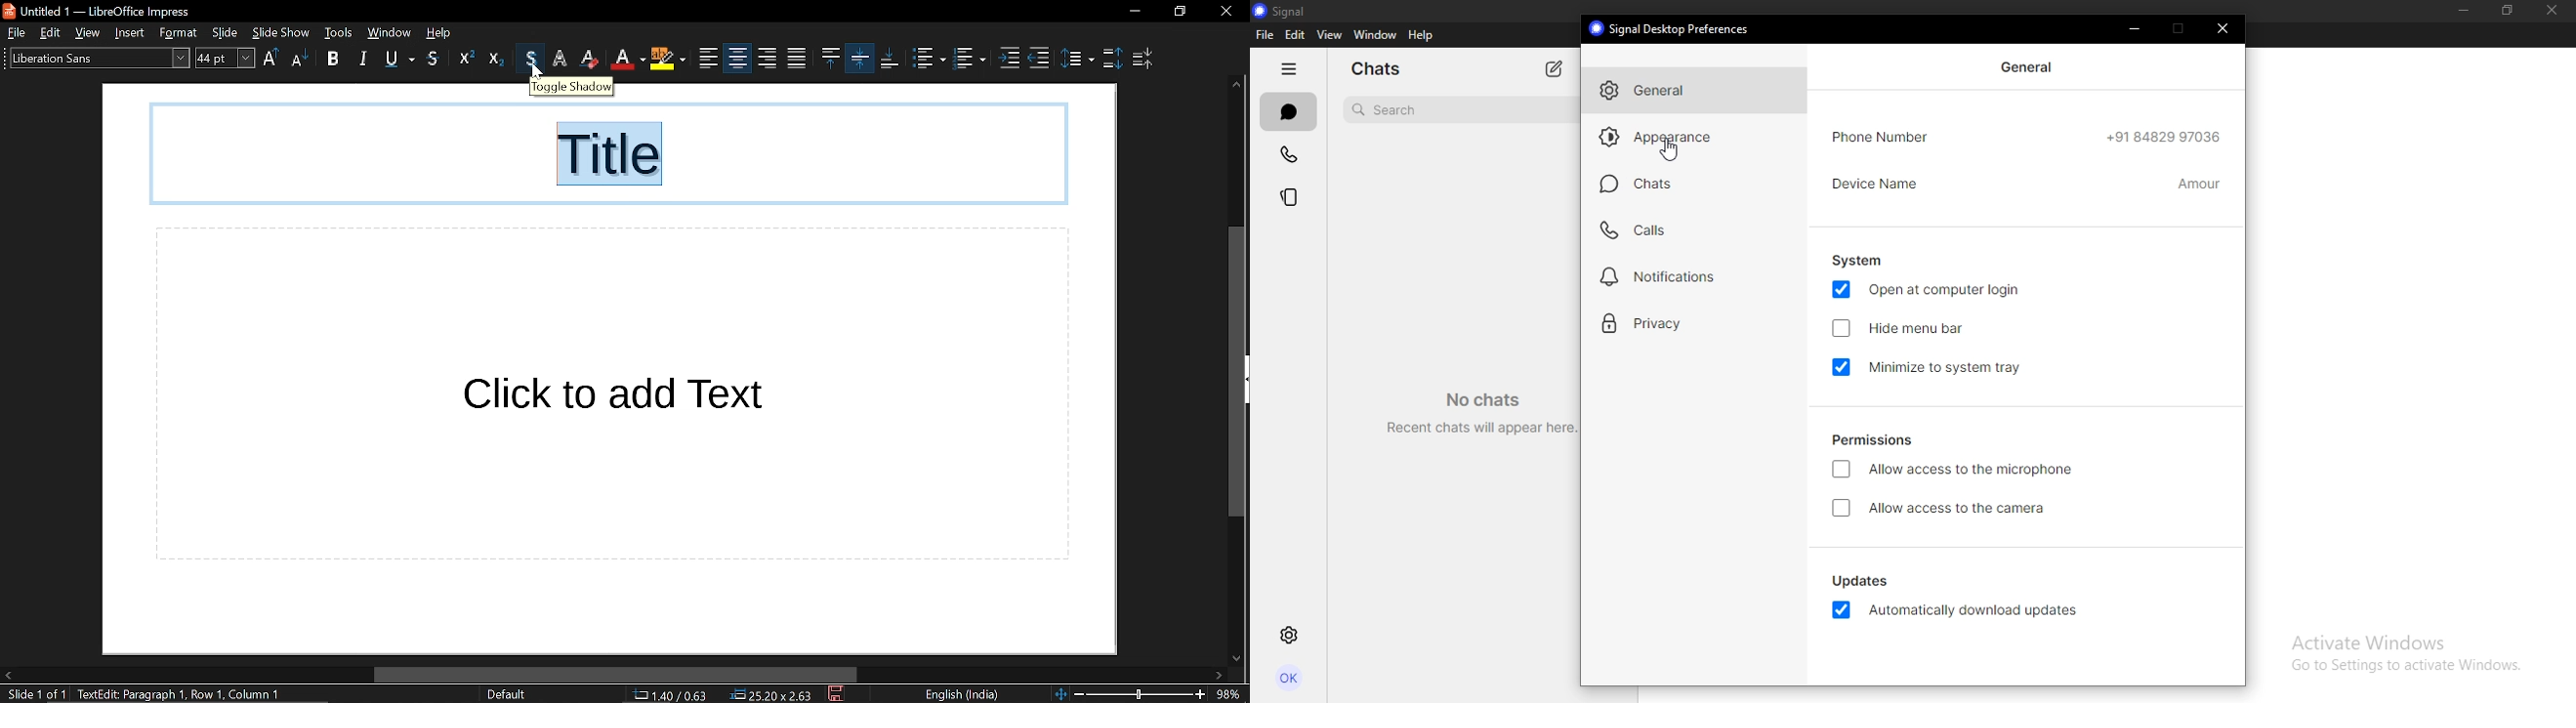 The width and height of the screenshot is (2576, 728). Describe the element at coordinates (228, 33) in the screenshot. I see `slide` at that location.